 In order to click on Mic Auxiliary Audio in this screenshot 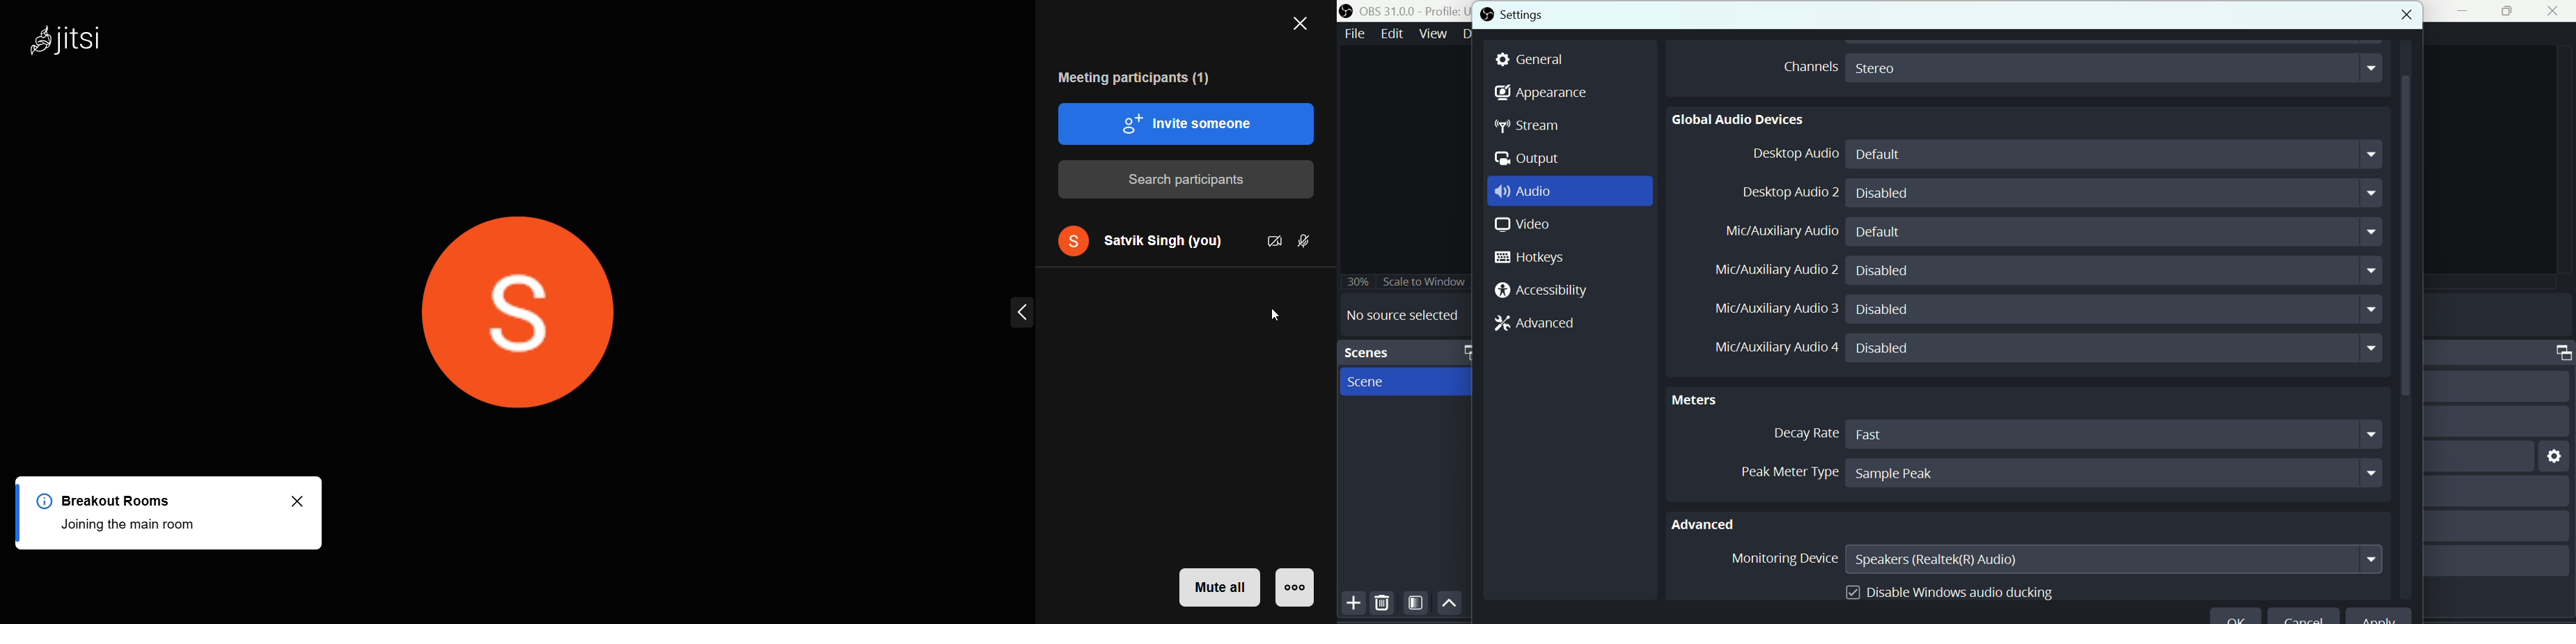, I will do `click(1784, 232)`.